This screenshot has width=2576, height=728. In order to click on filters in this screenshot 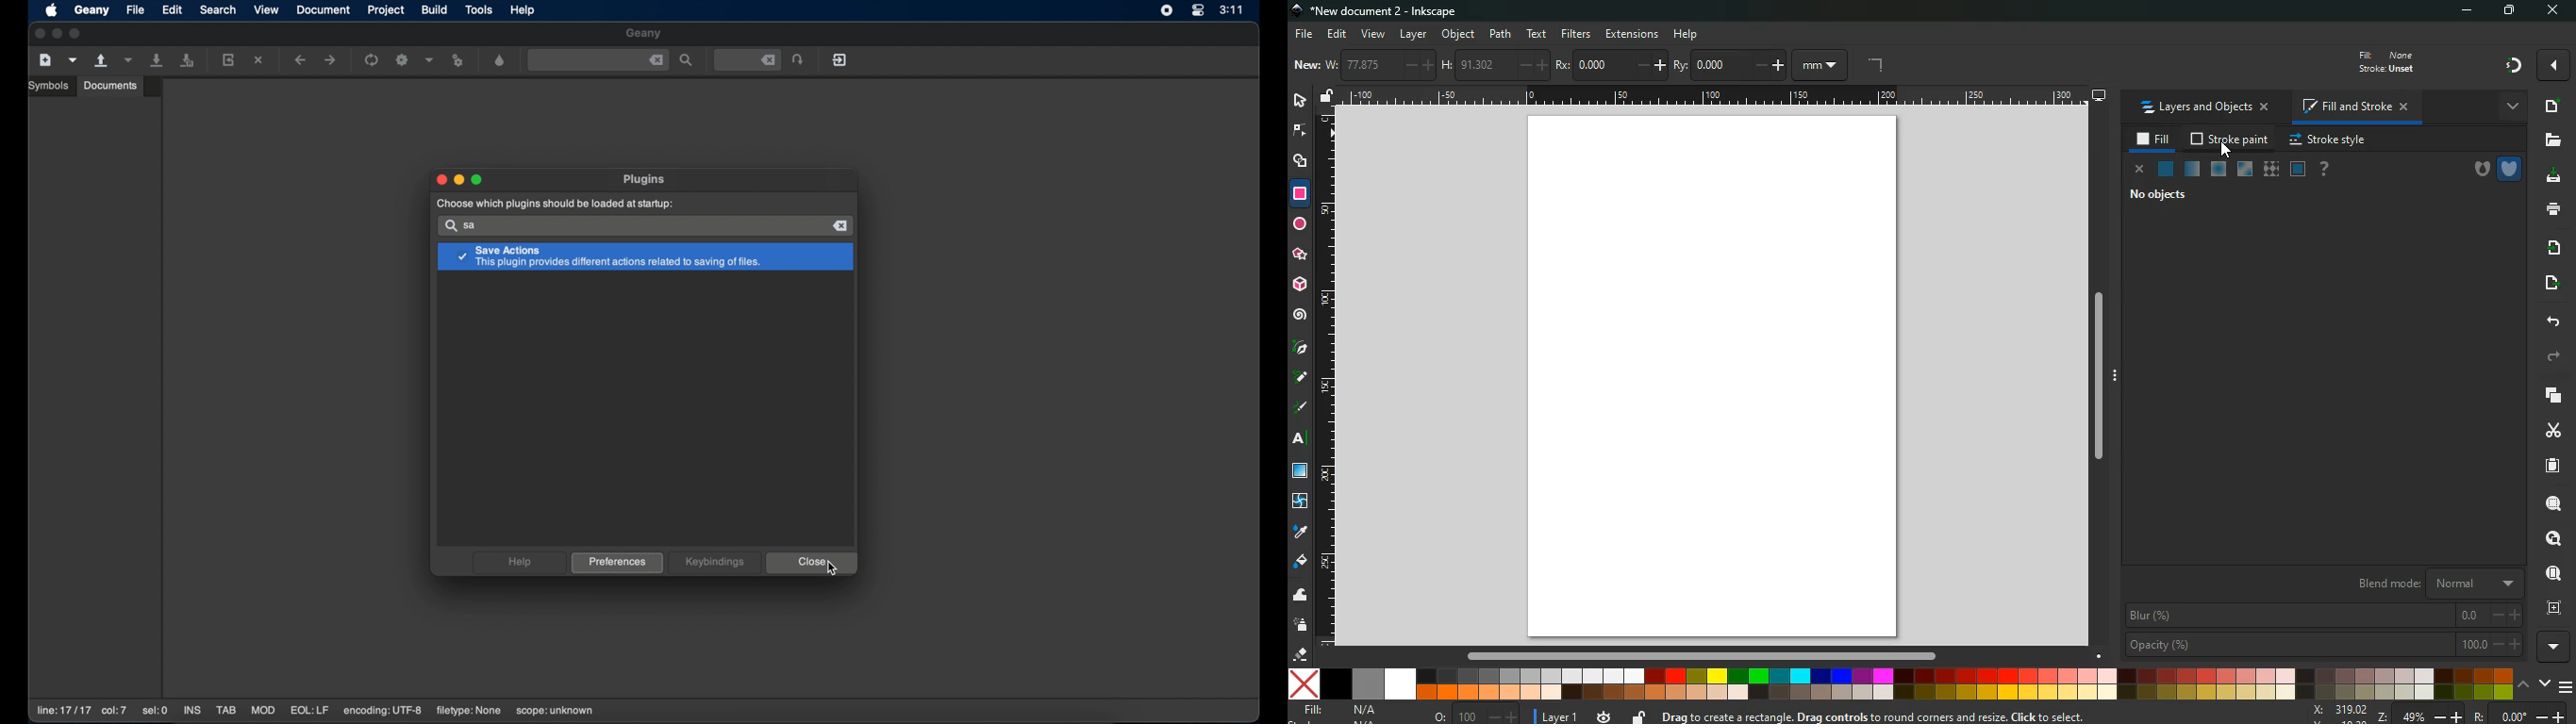, I will do `click(1578, 34)`.